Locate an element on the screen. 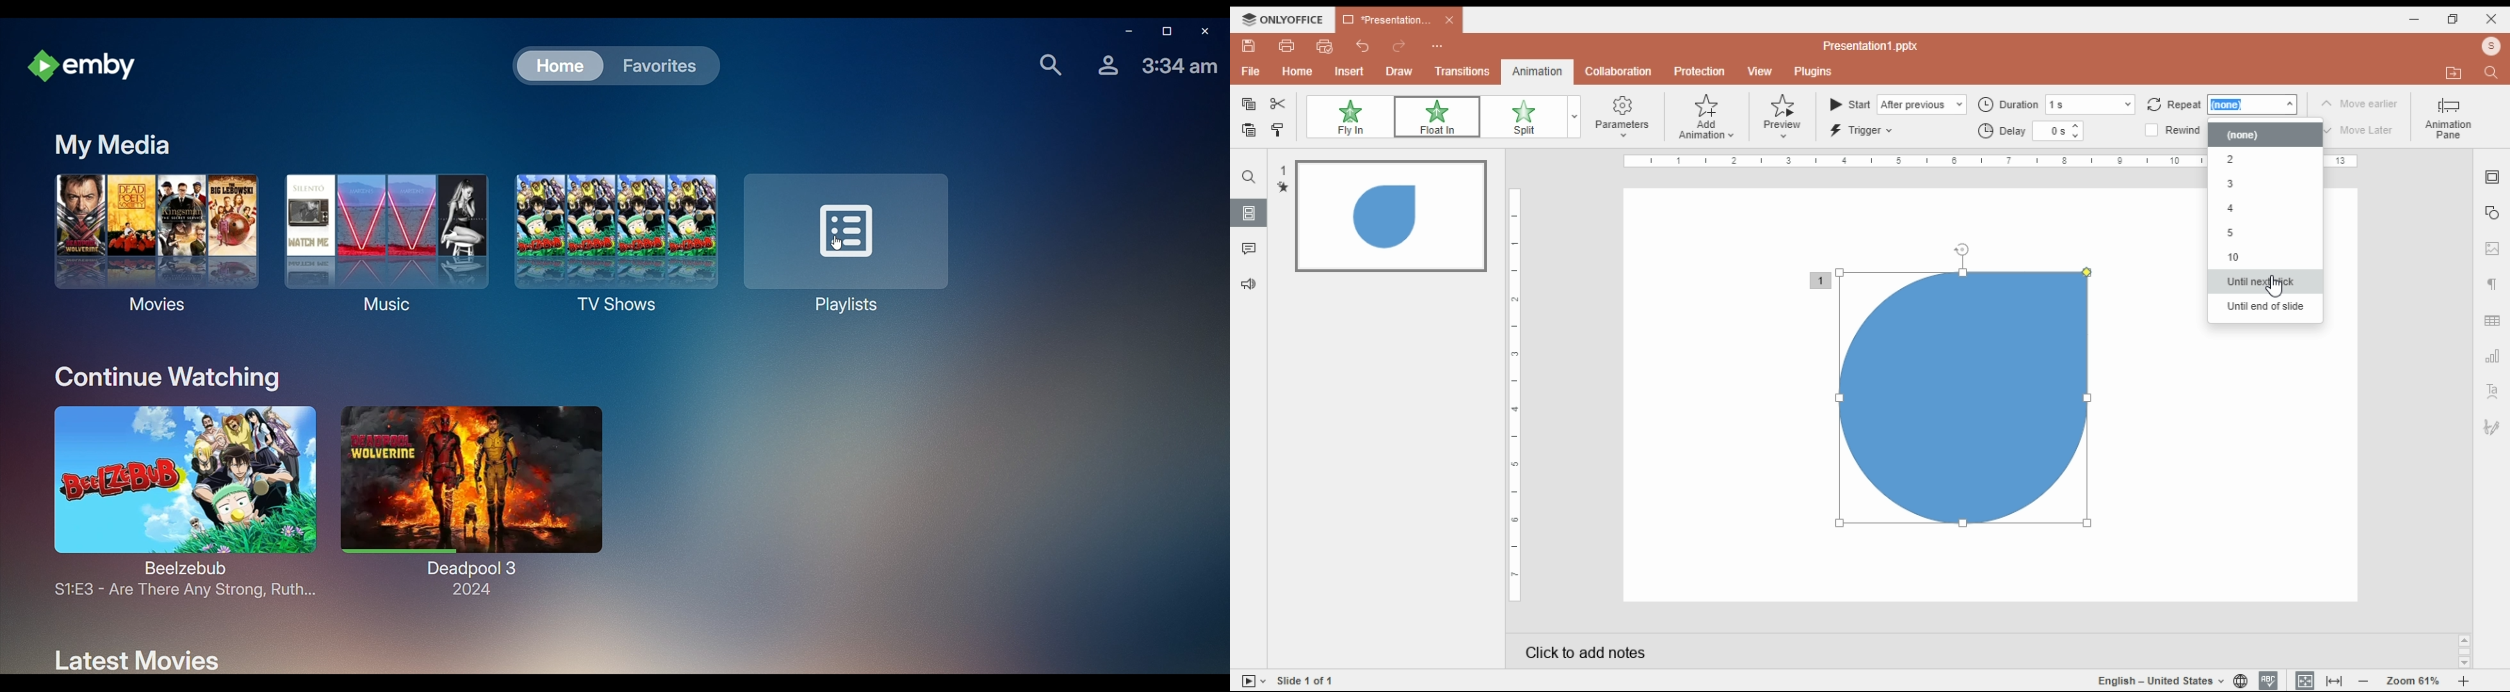 Image resolution: width=2520 pixels, height=700 pixels. Playlists is located at coordinates (852, 242).